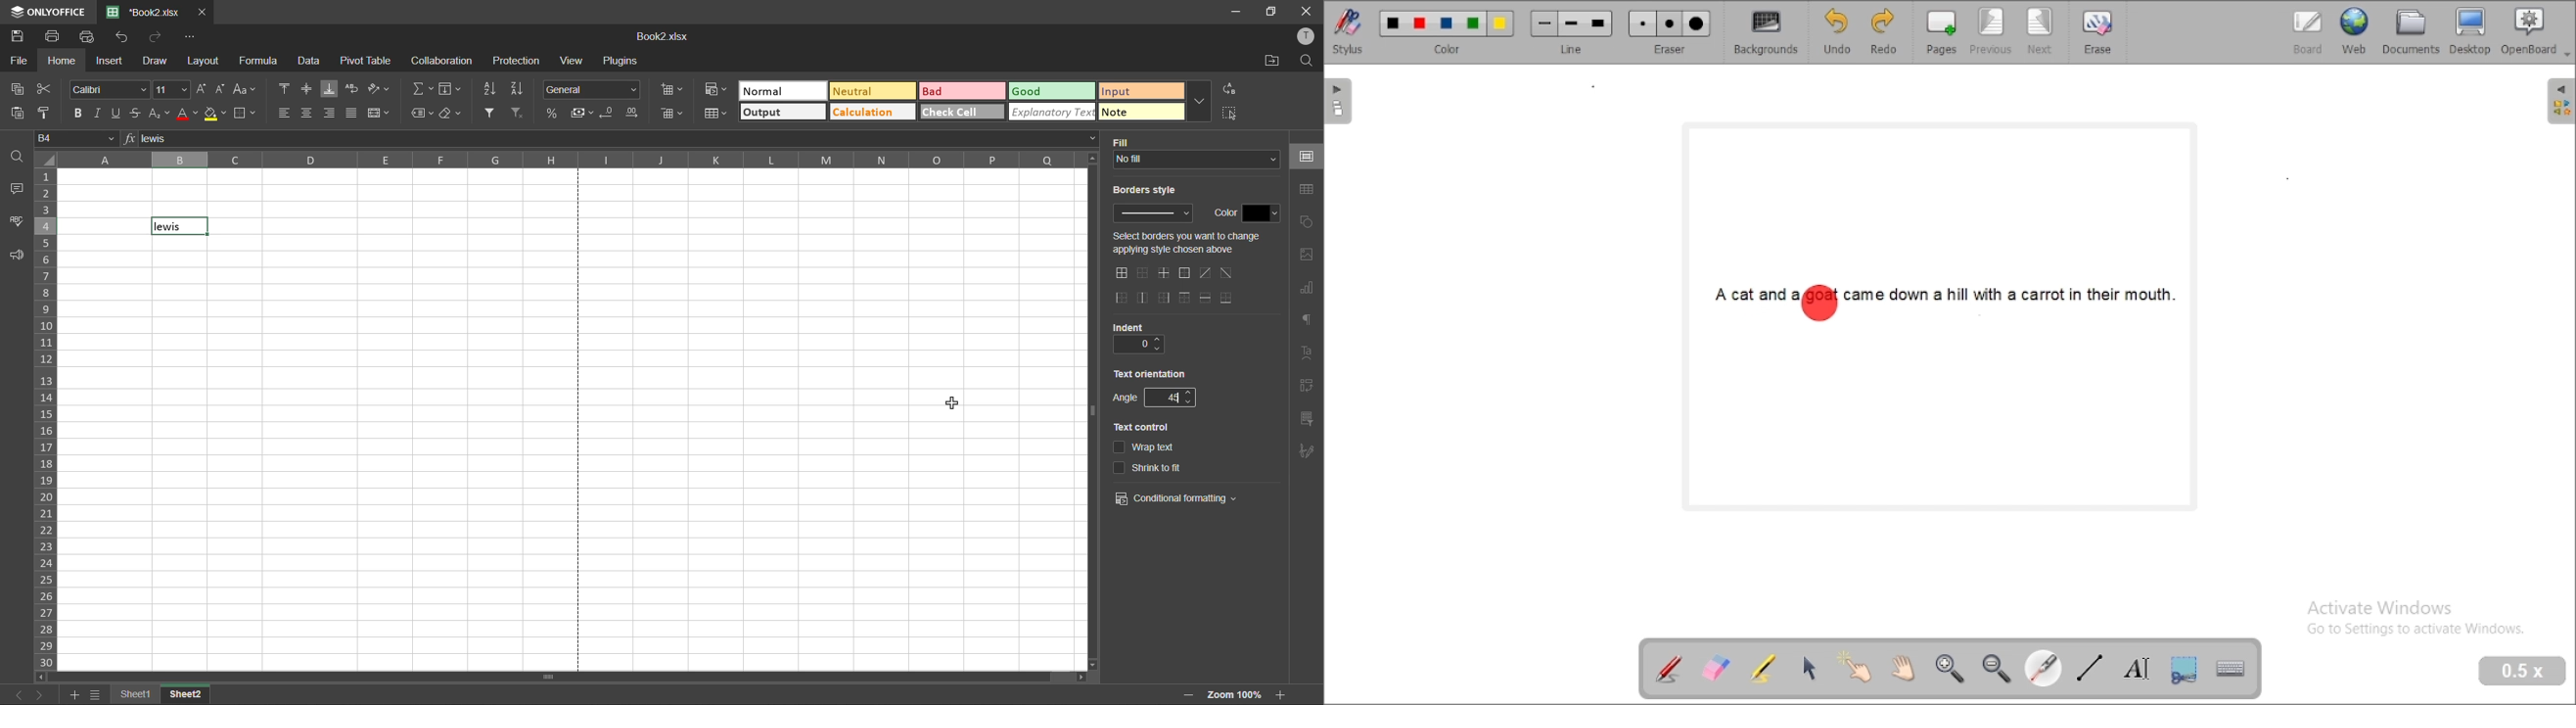 The image size is (2576, 728). Describe the element at coordinates (1178, 499) in the screenshot. I see `conditional formatting` at that location.